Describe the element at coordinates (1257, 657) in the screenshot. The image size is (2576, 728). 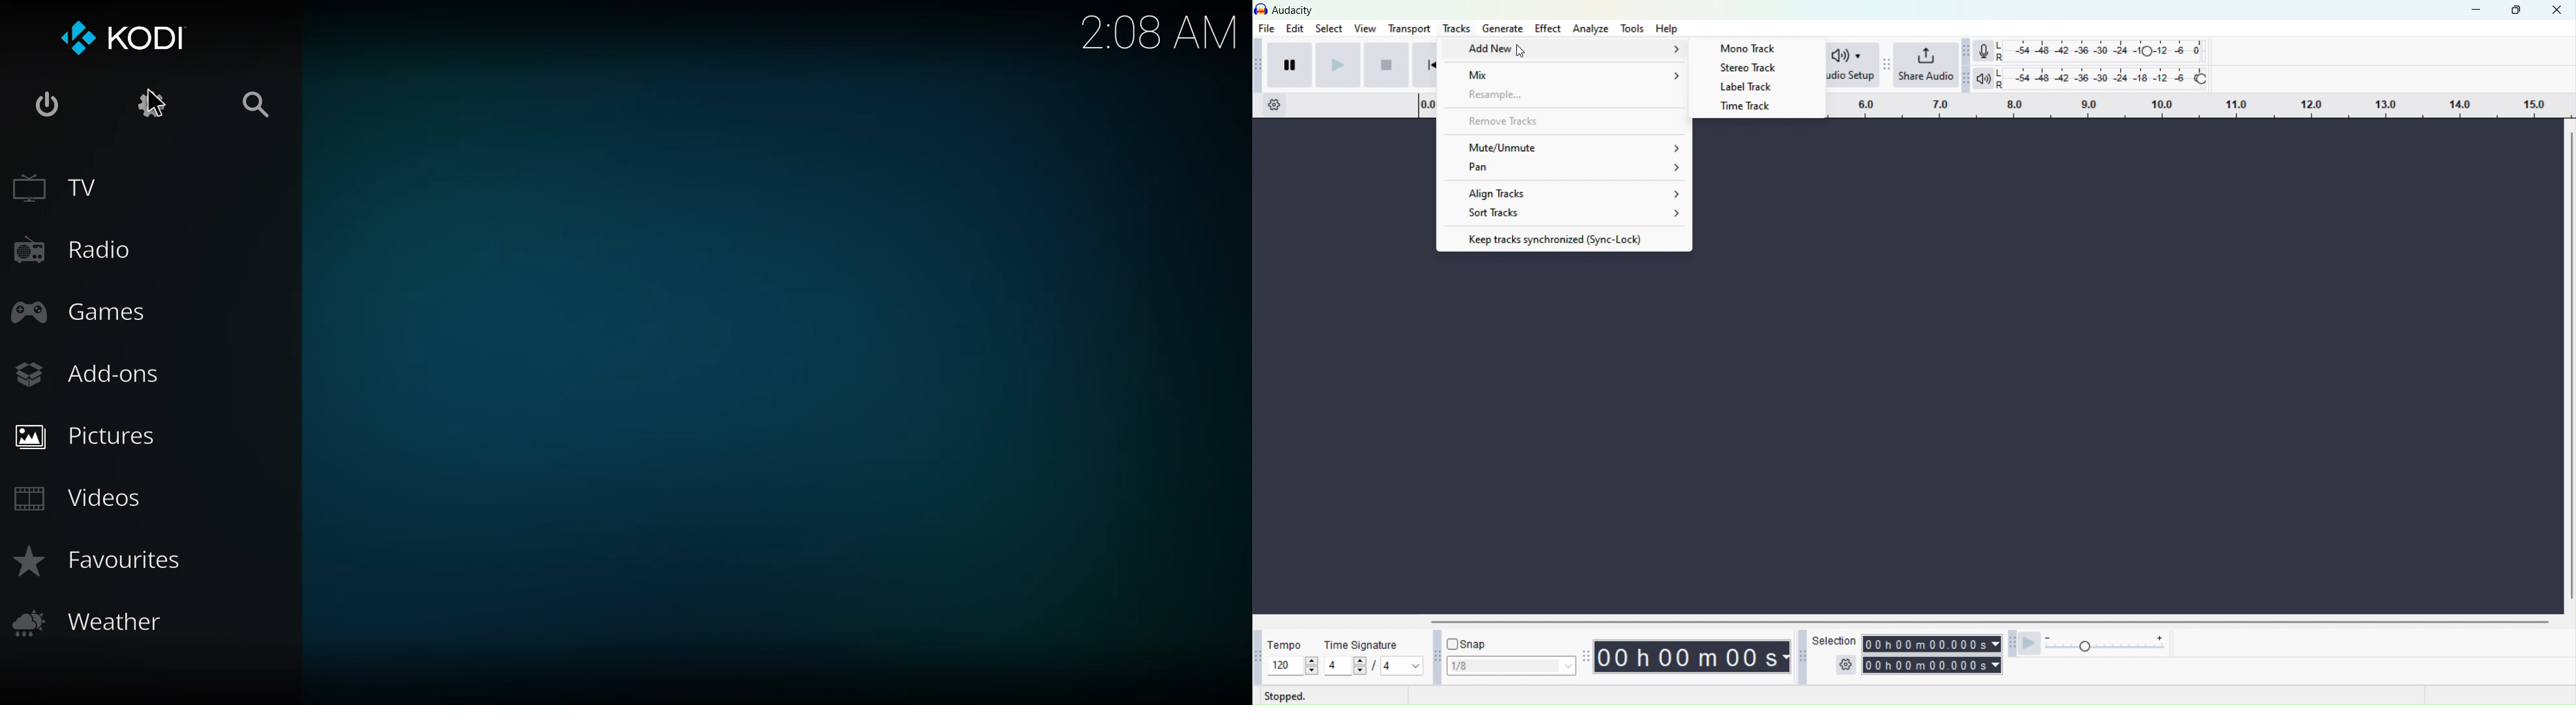
I see `Audacity time signature toolbar` at that location.